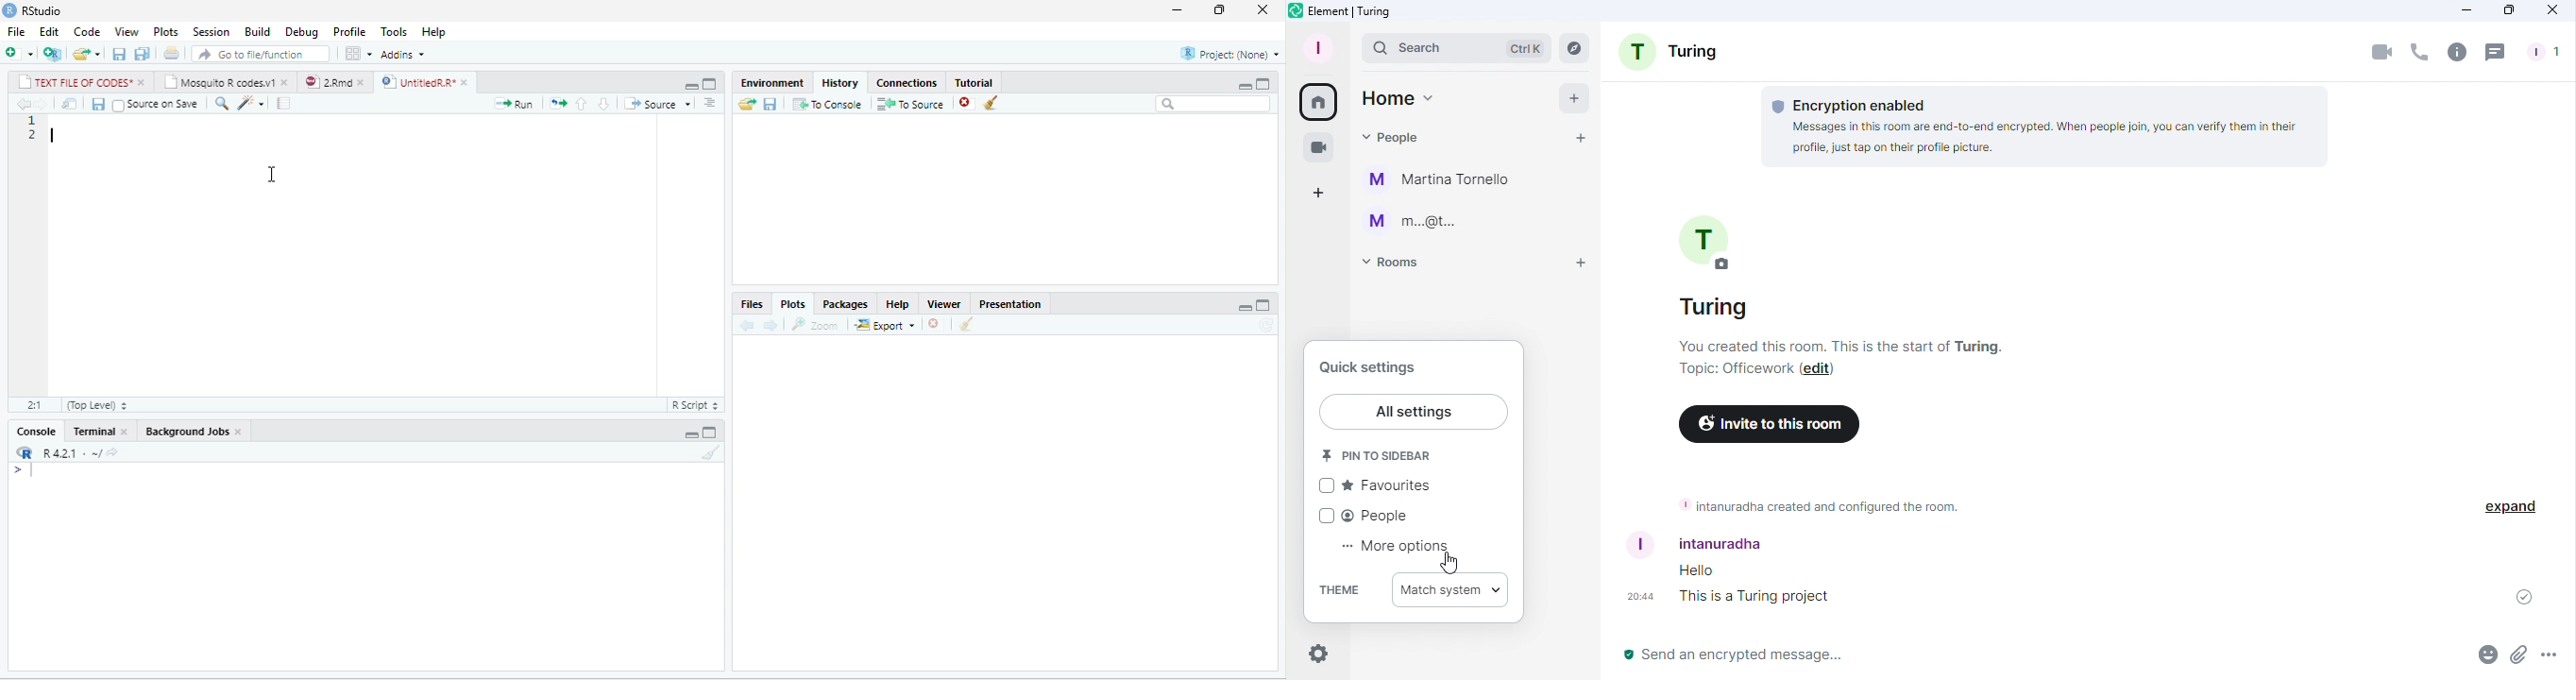 The width and height of the screenshot is (2576, 700). What do you see at coordinates (88, 31) in the screenshot?
I see `Code` at bounding box center [88, 31].